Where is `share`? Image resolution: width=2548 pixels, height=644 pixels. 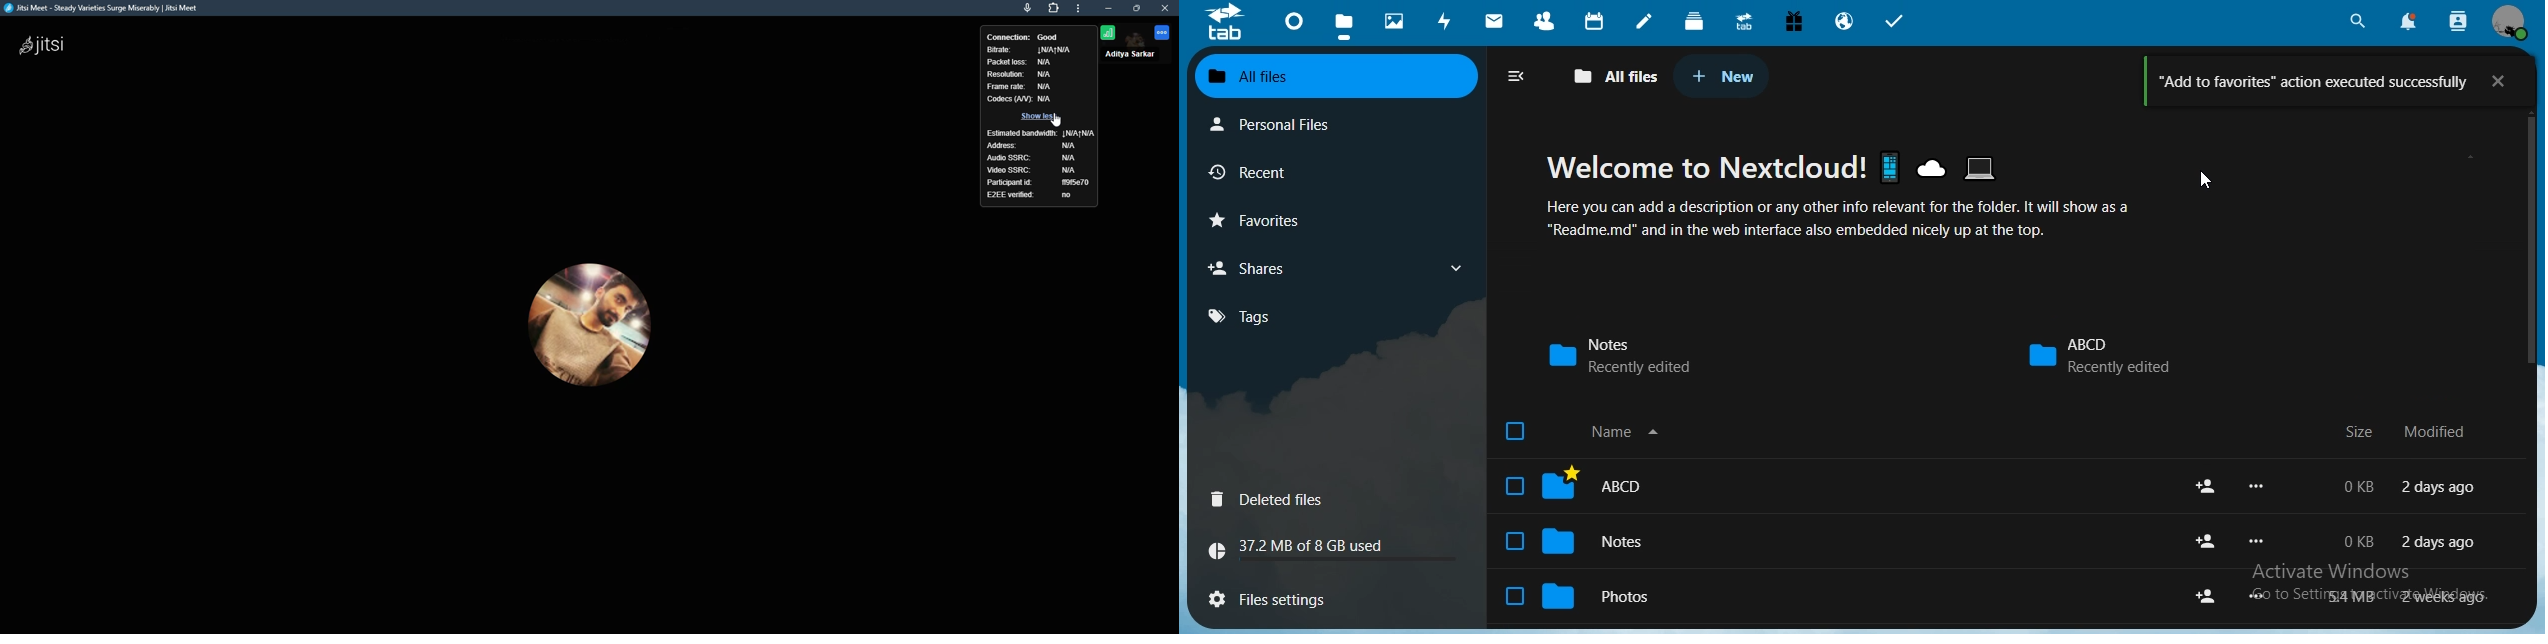
share is located at coordinates (2205, 595).